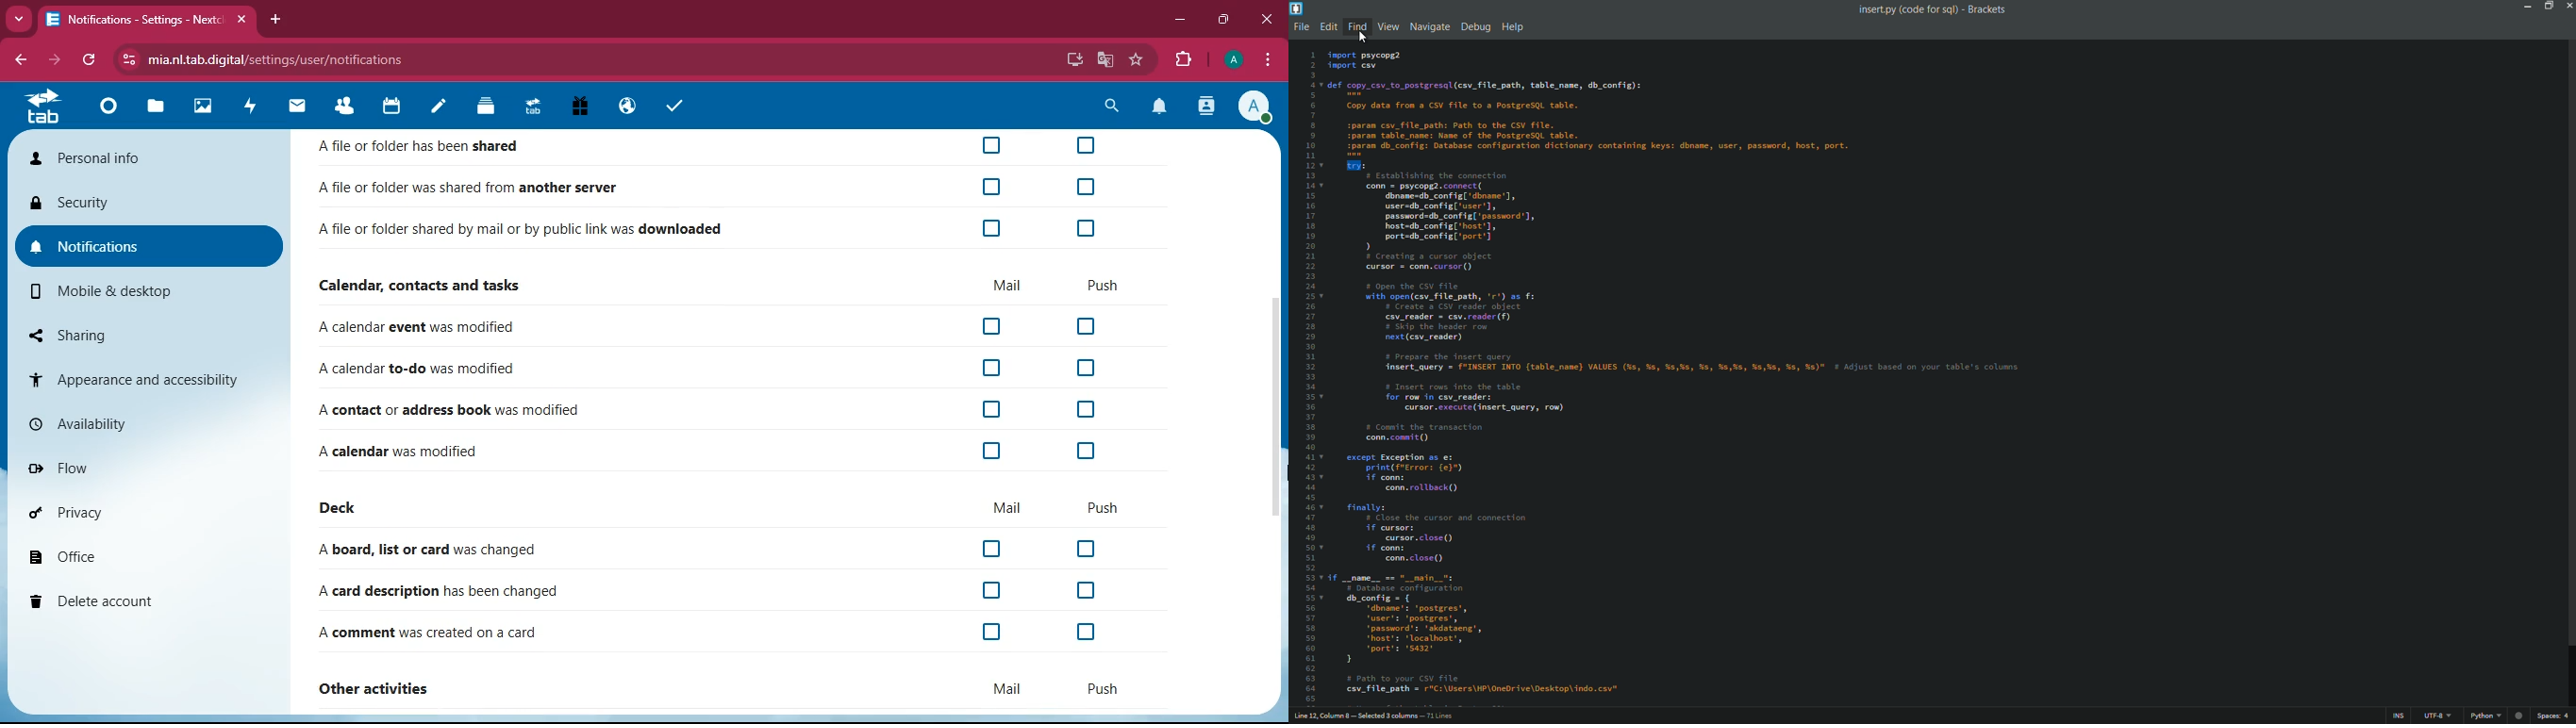 This screenshot has height=728, width=2576. Describe the element at coordinates (1376, 717) in the screenshot. I see `cursor position` at that location.